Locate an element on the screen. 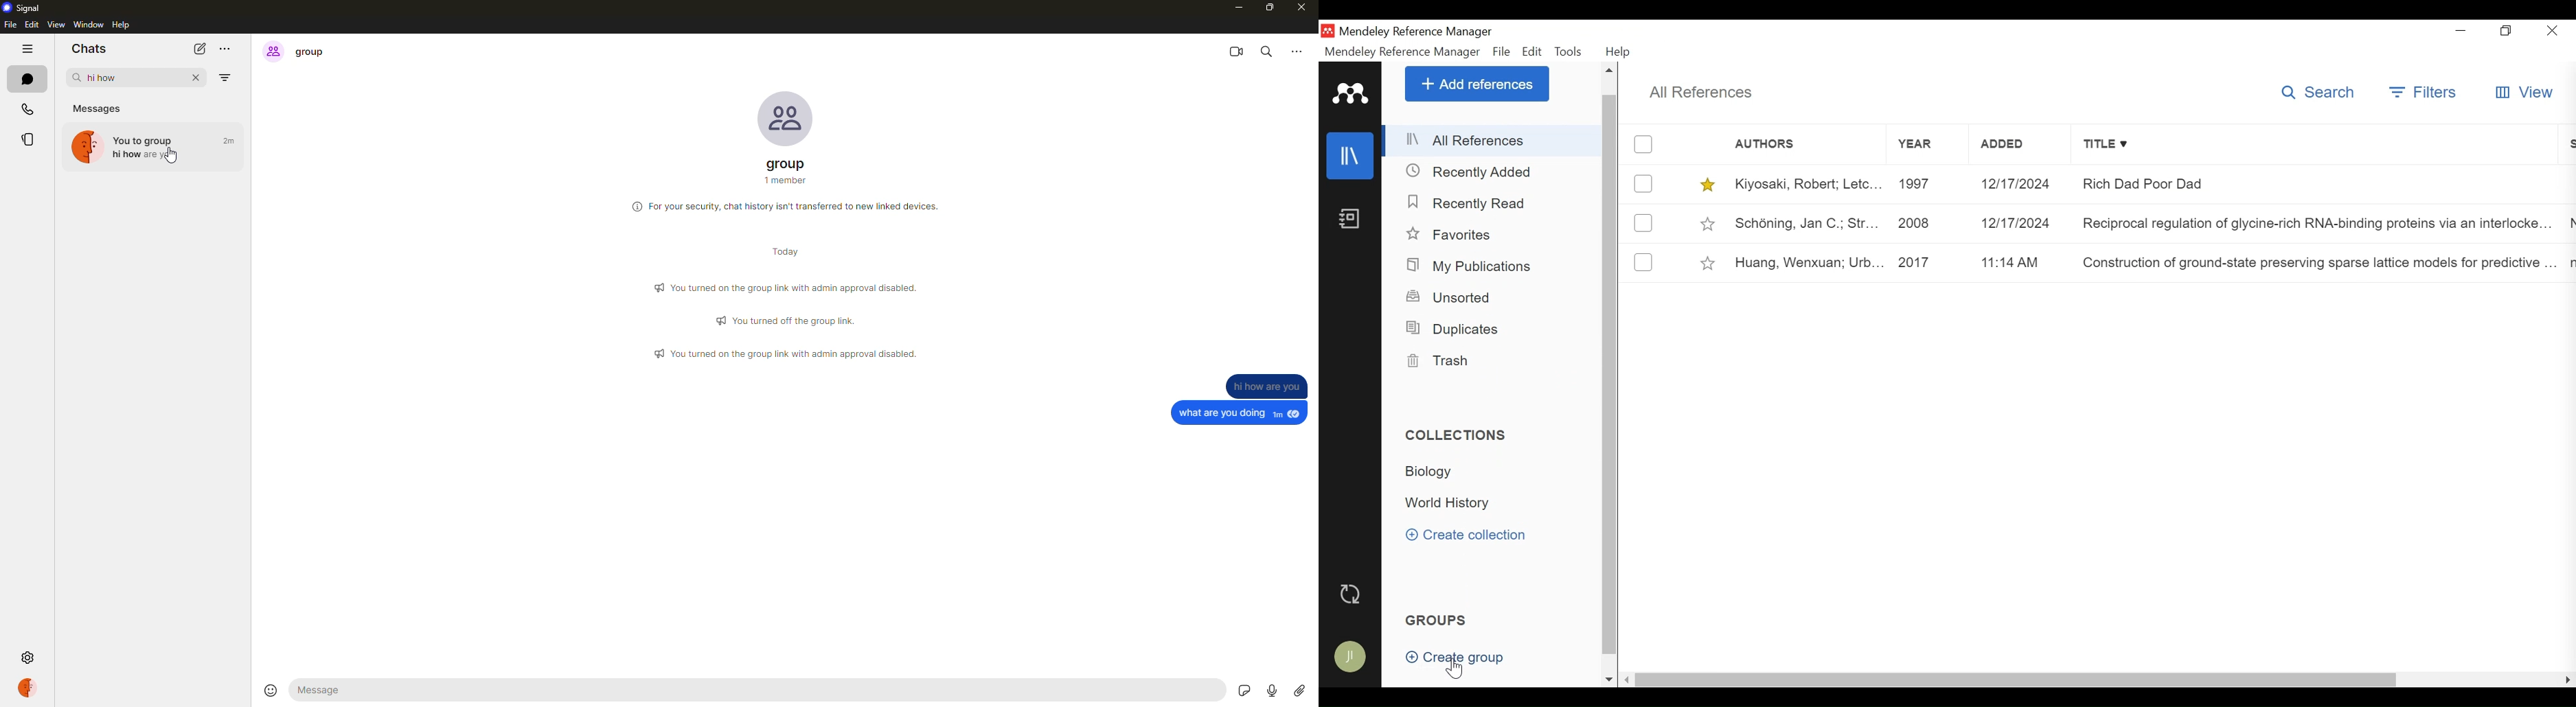  Library is located at coordinates (1351, 156).